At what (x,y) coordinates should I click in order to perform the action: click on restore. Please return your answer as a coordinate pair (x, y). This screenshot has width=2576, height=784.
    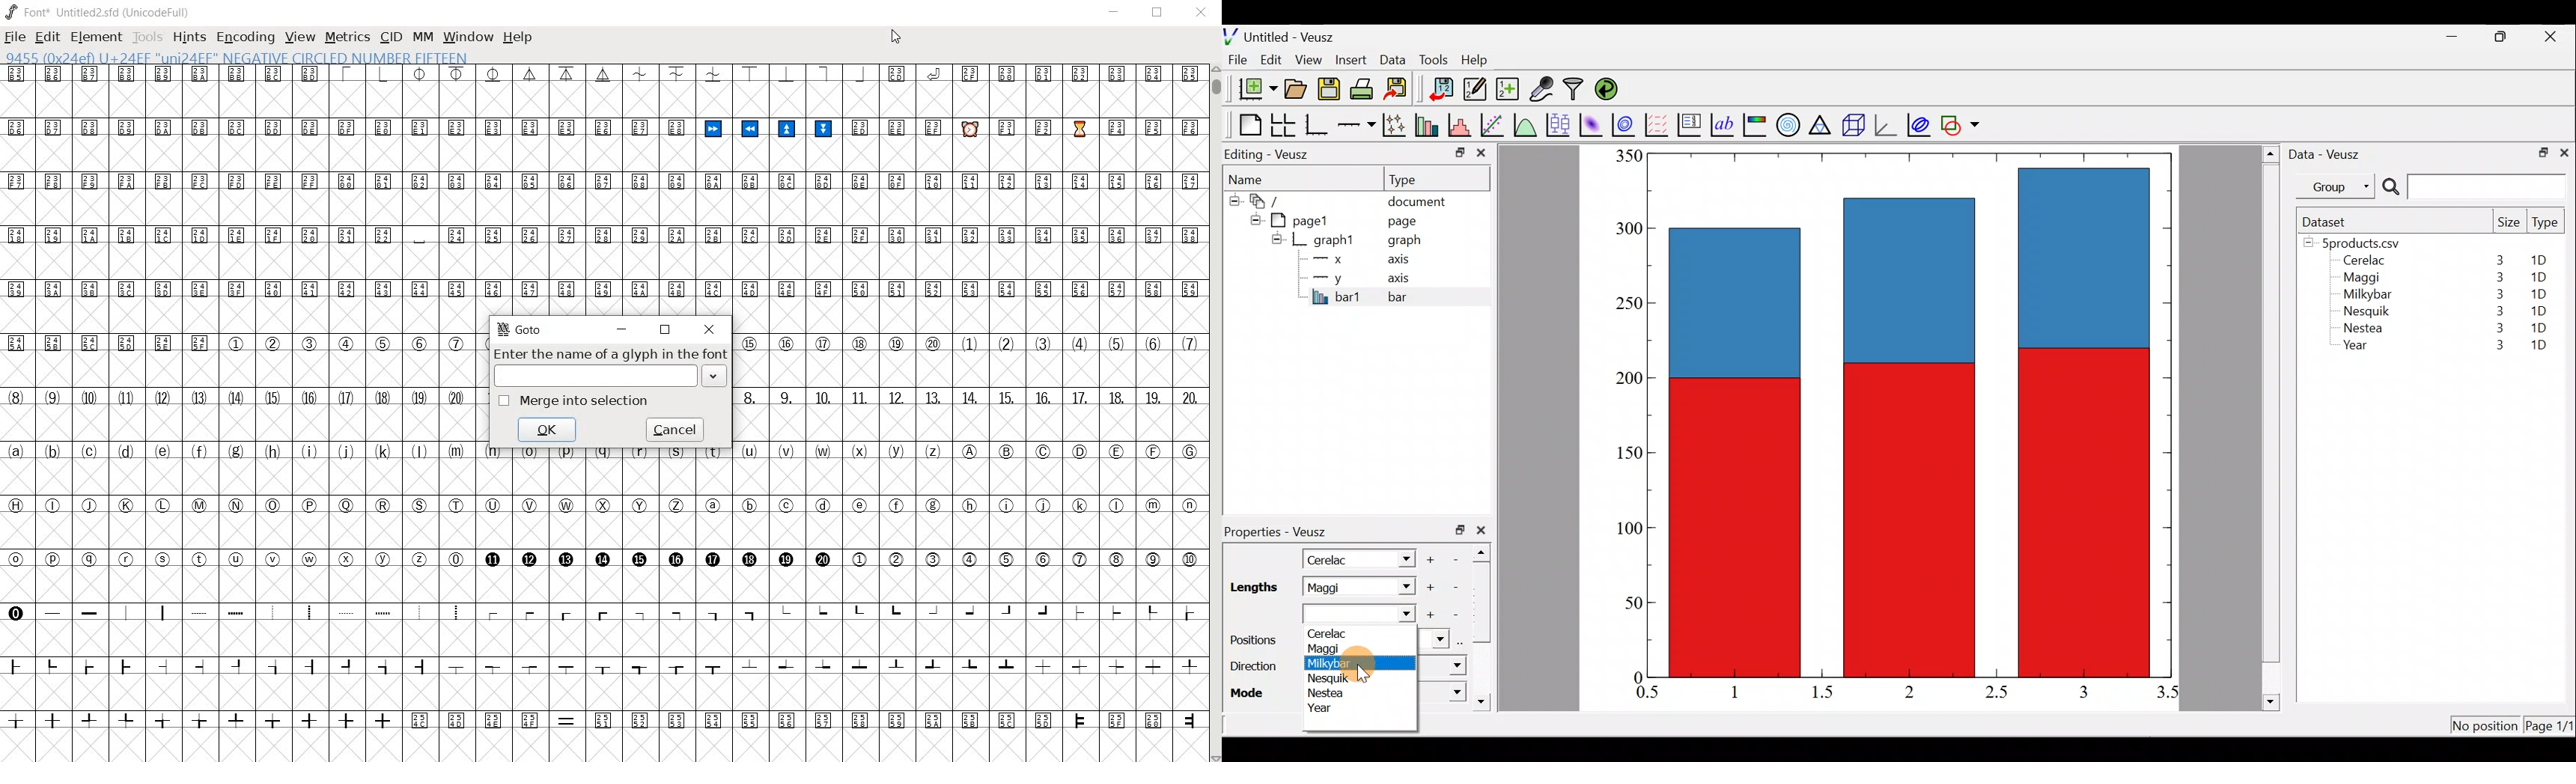
    Looking at the image, I should click on (665, 330).